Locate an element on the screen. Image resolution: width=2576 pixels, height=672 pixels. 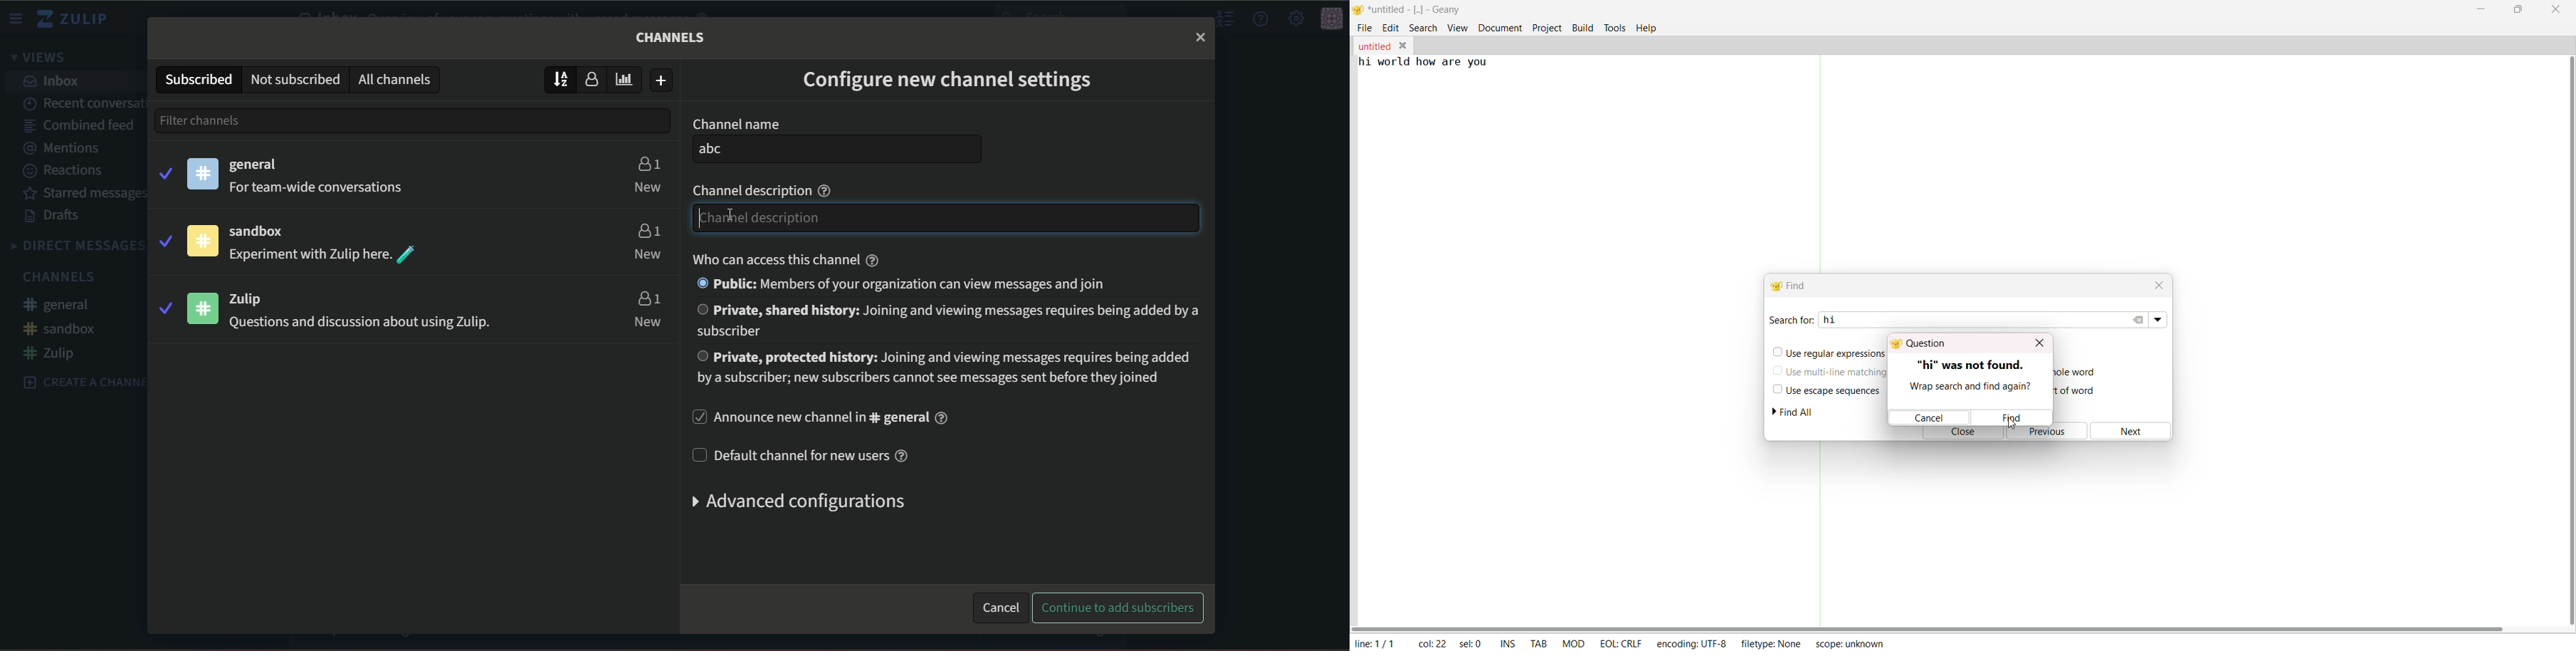
advanced configurations is located at coordinates (794, 501).